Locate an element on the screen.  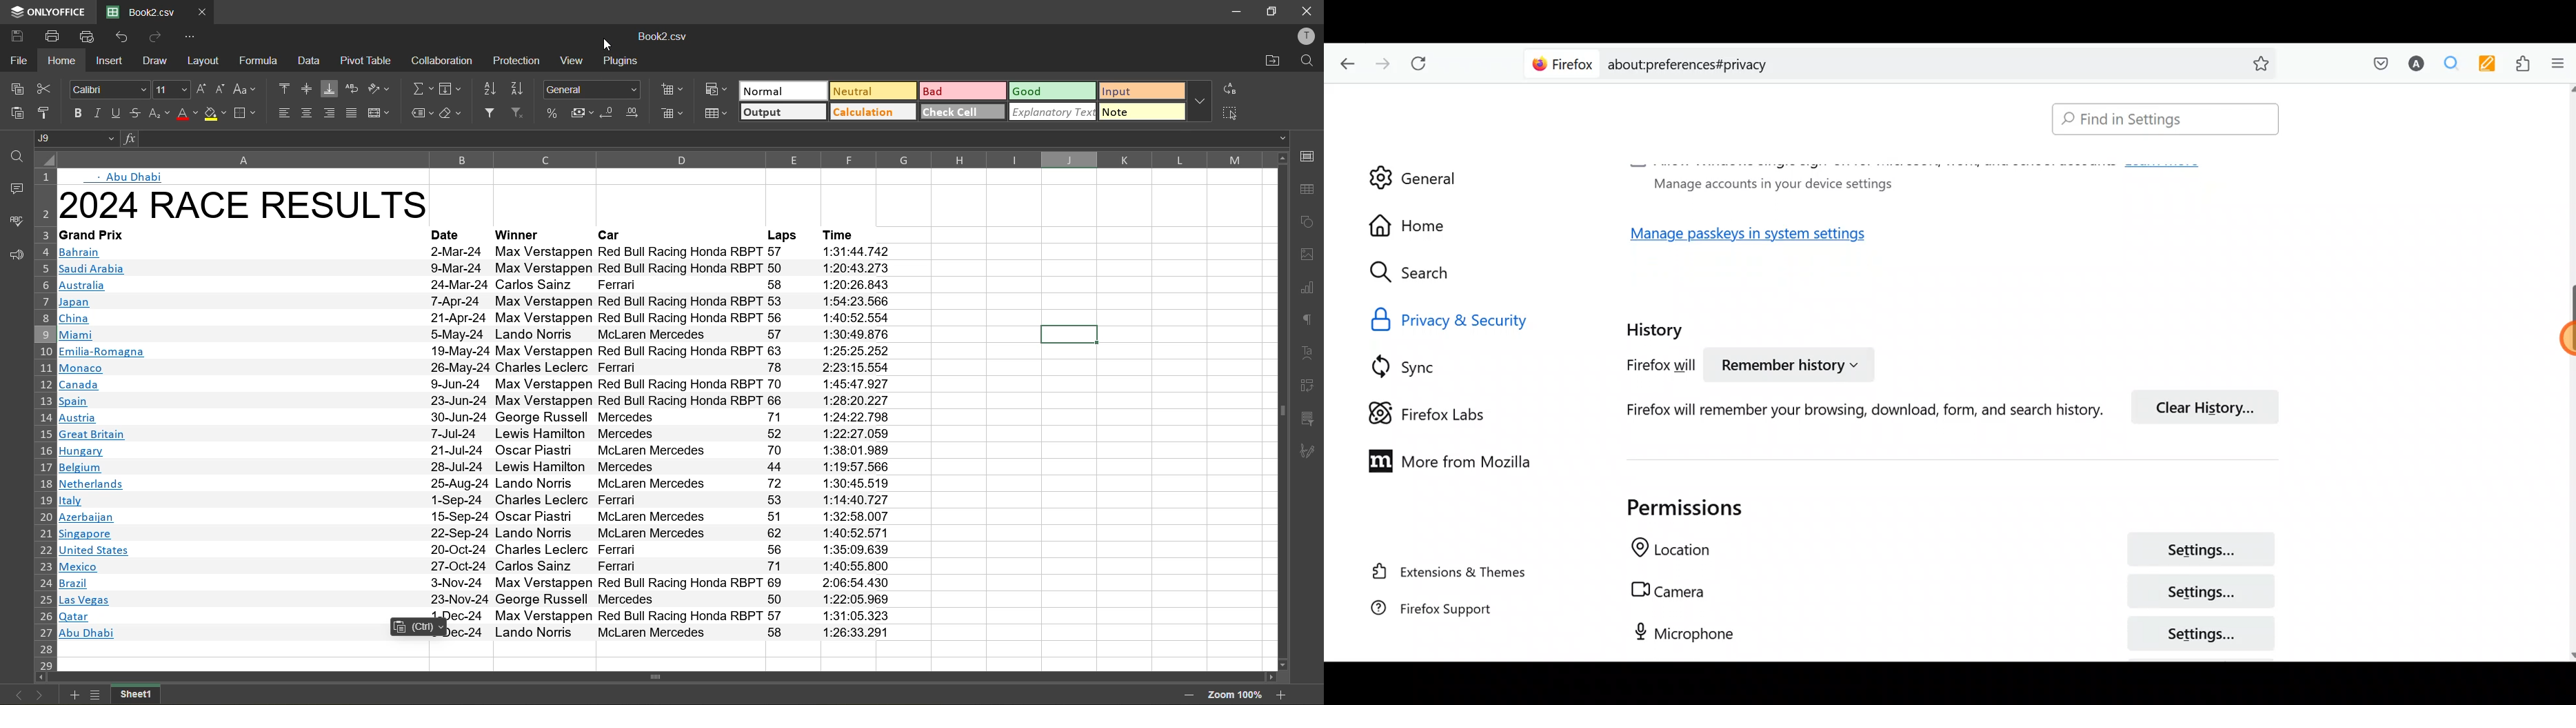
charts is located at coordinates (1307, 290).